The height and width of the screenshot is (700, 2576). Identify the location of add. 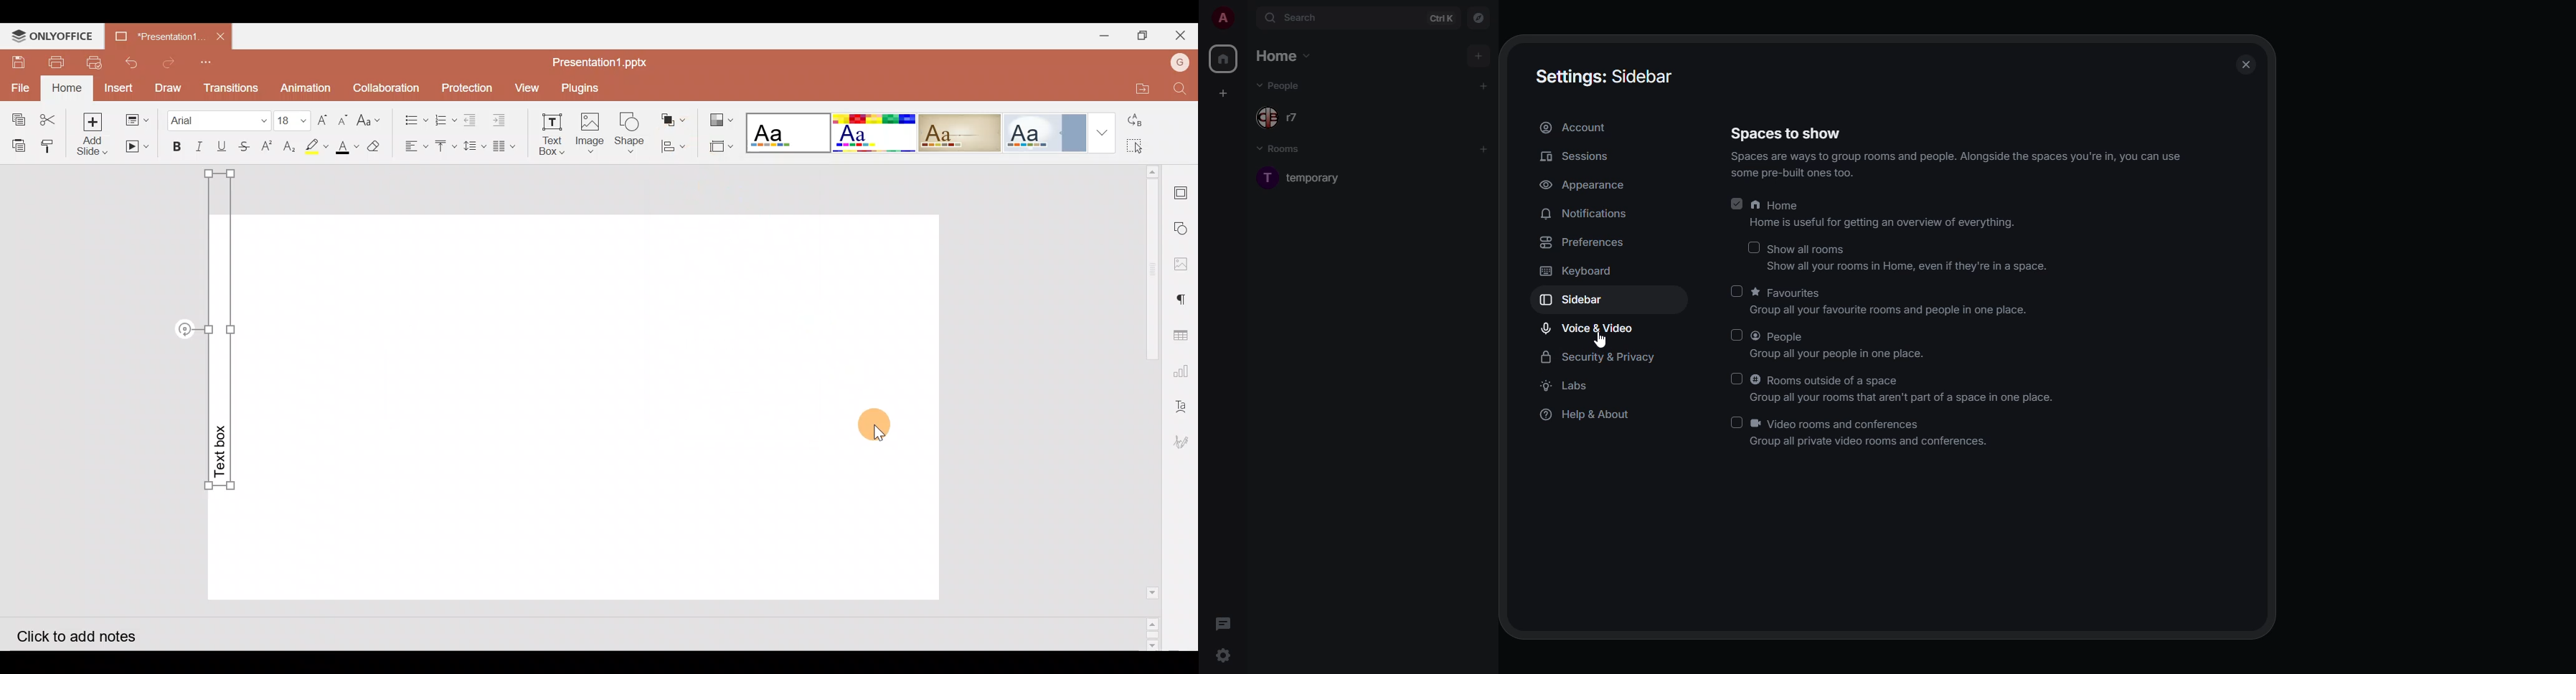
(1484, 85).